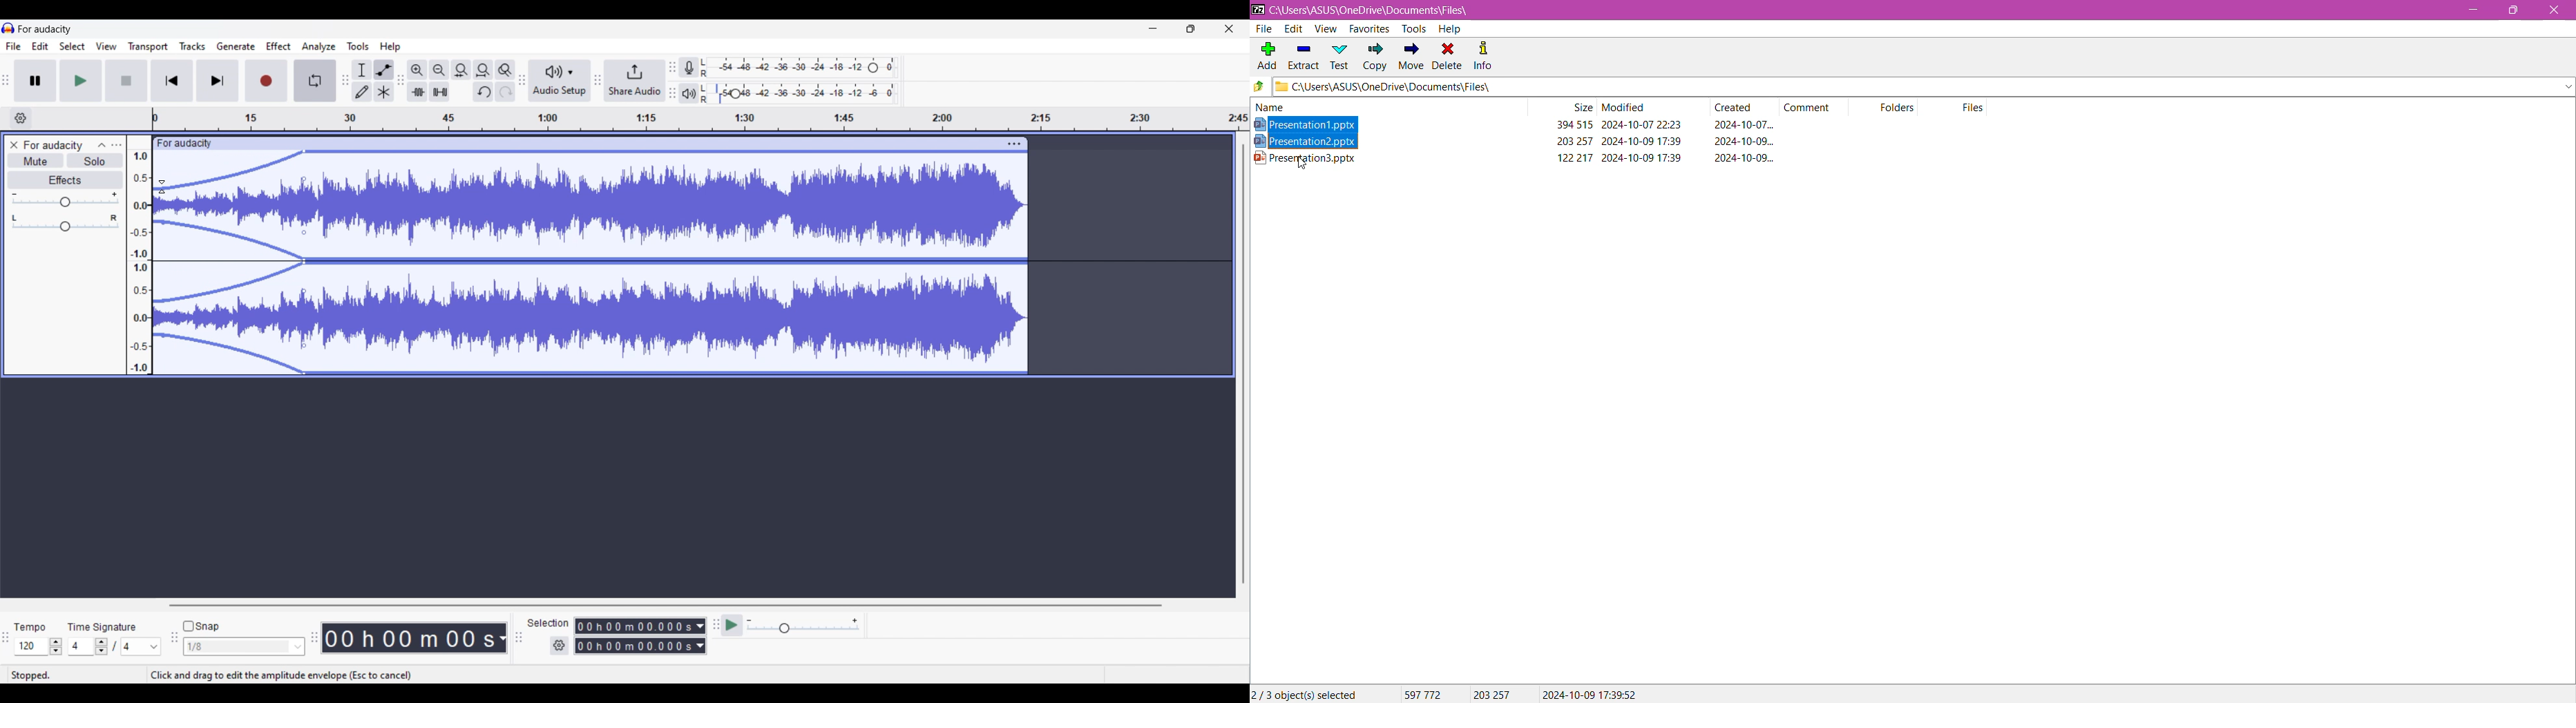  What do you see at coordinates (357, 46) in the screenshot?
I see `Tools` at bounding box center [357, 46].